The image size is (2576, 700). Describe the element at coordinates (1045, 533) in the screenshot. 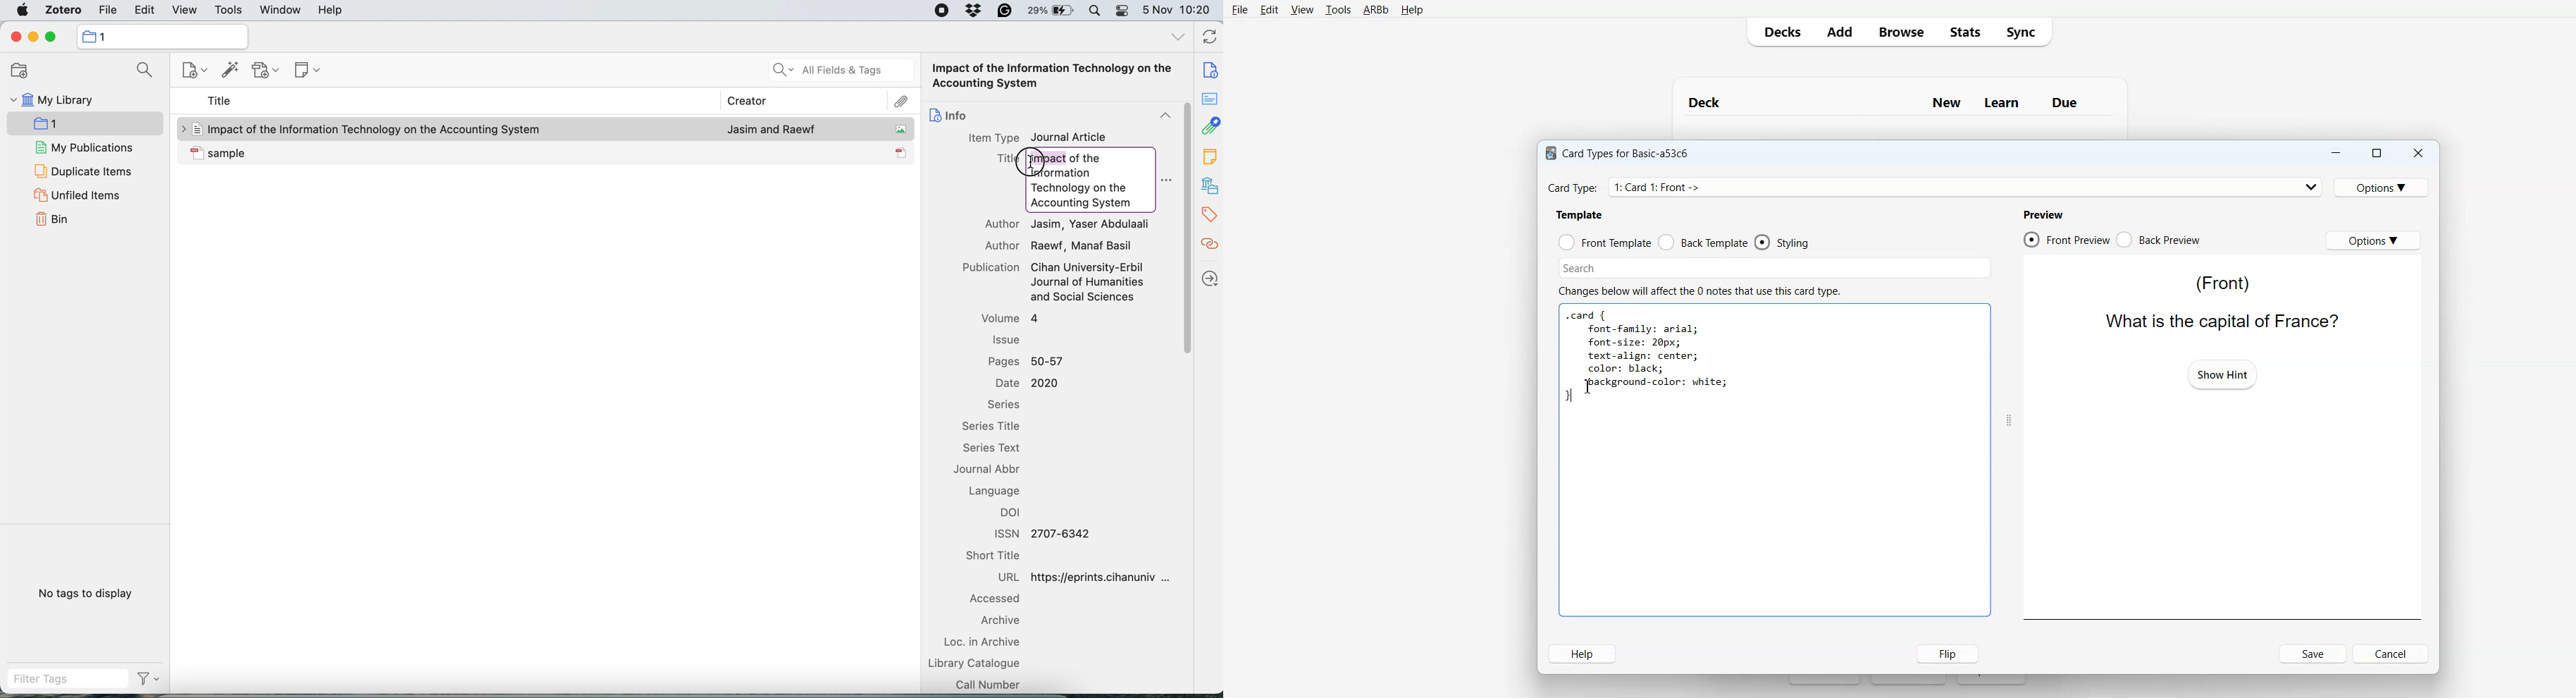

I see `ISSN 2707-6342` at that location.